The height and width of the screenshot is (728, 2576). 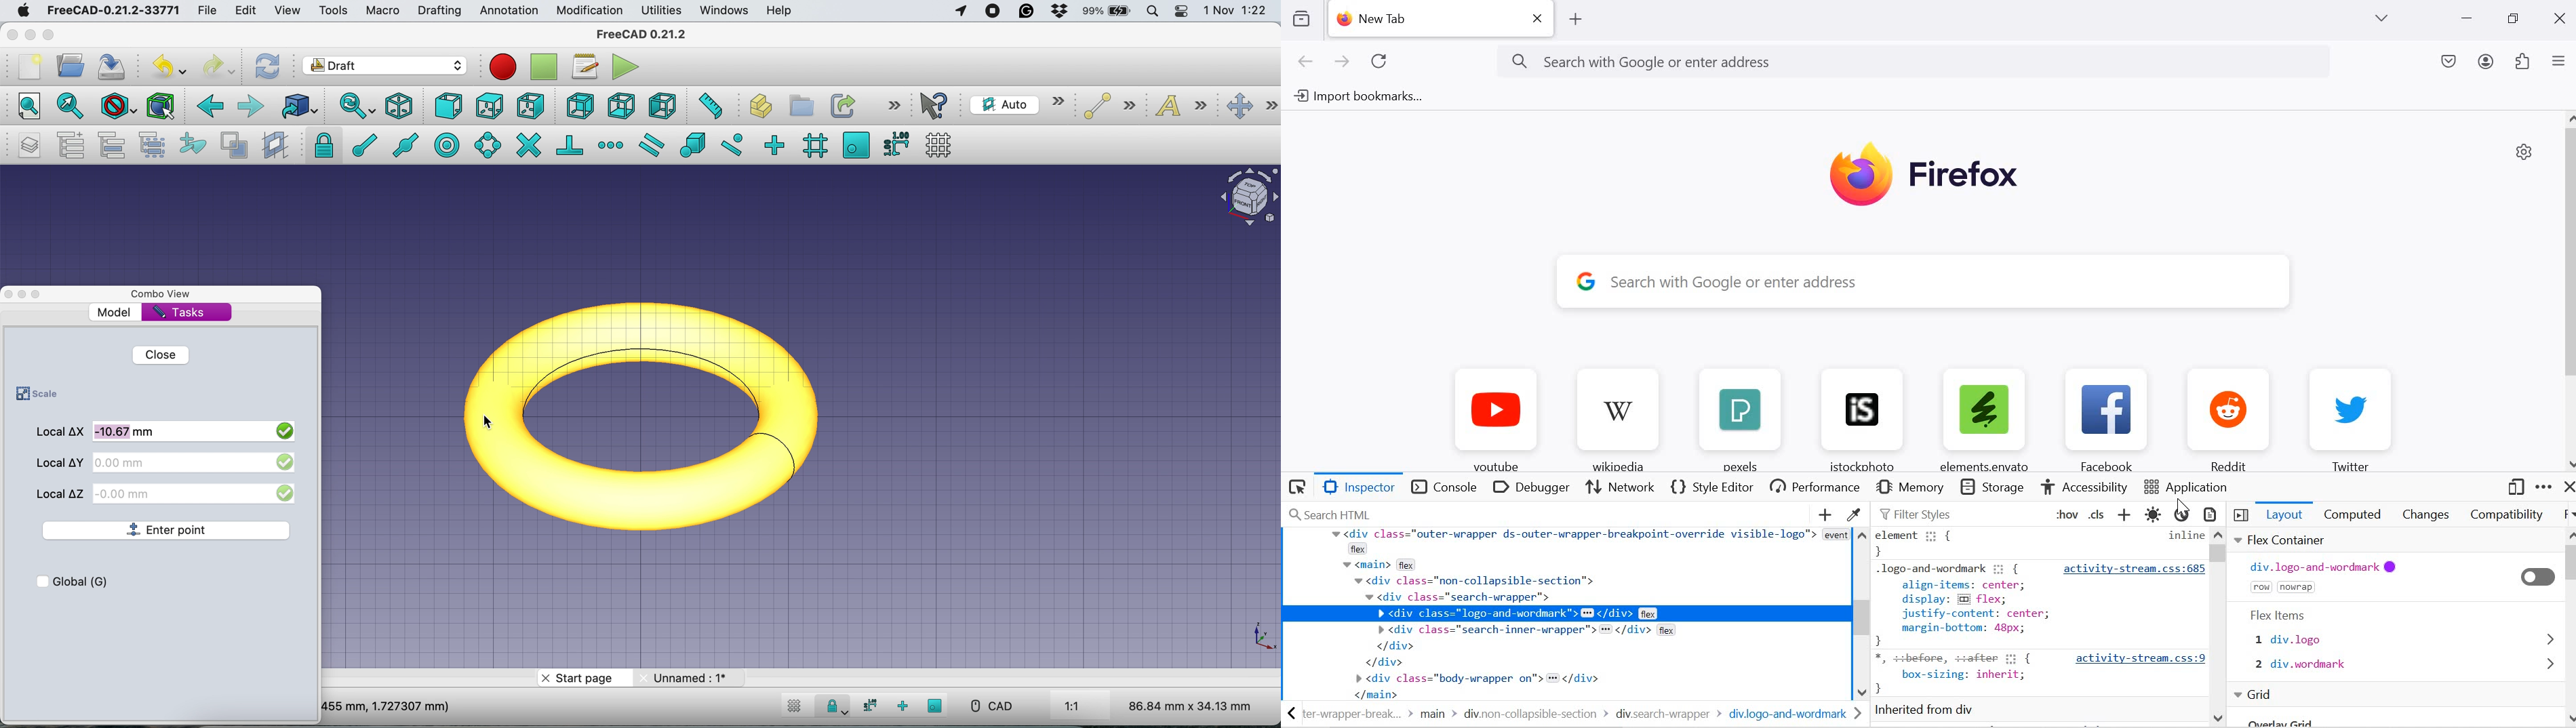 I want to click on help, so click(x=777, y=11).